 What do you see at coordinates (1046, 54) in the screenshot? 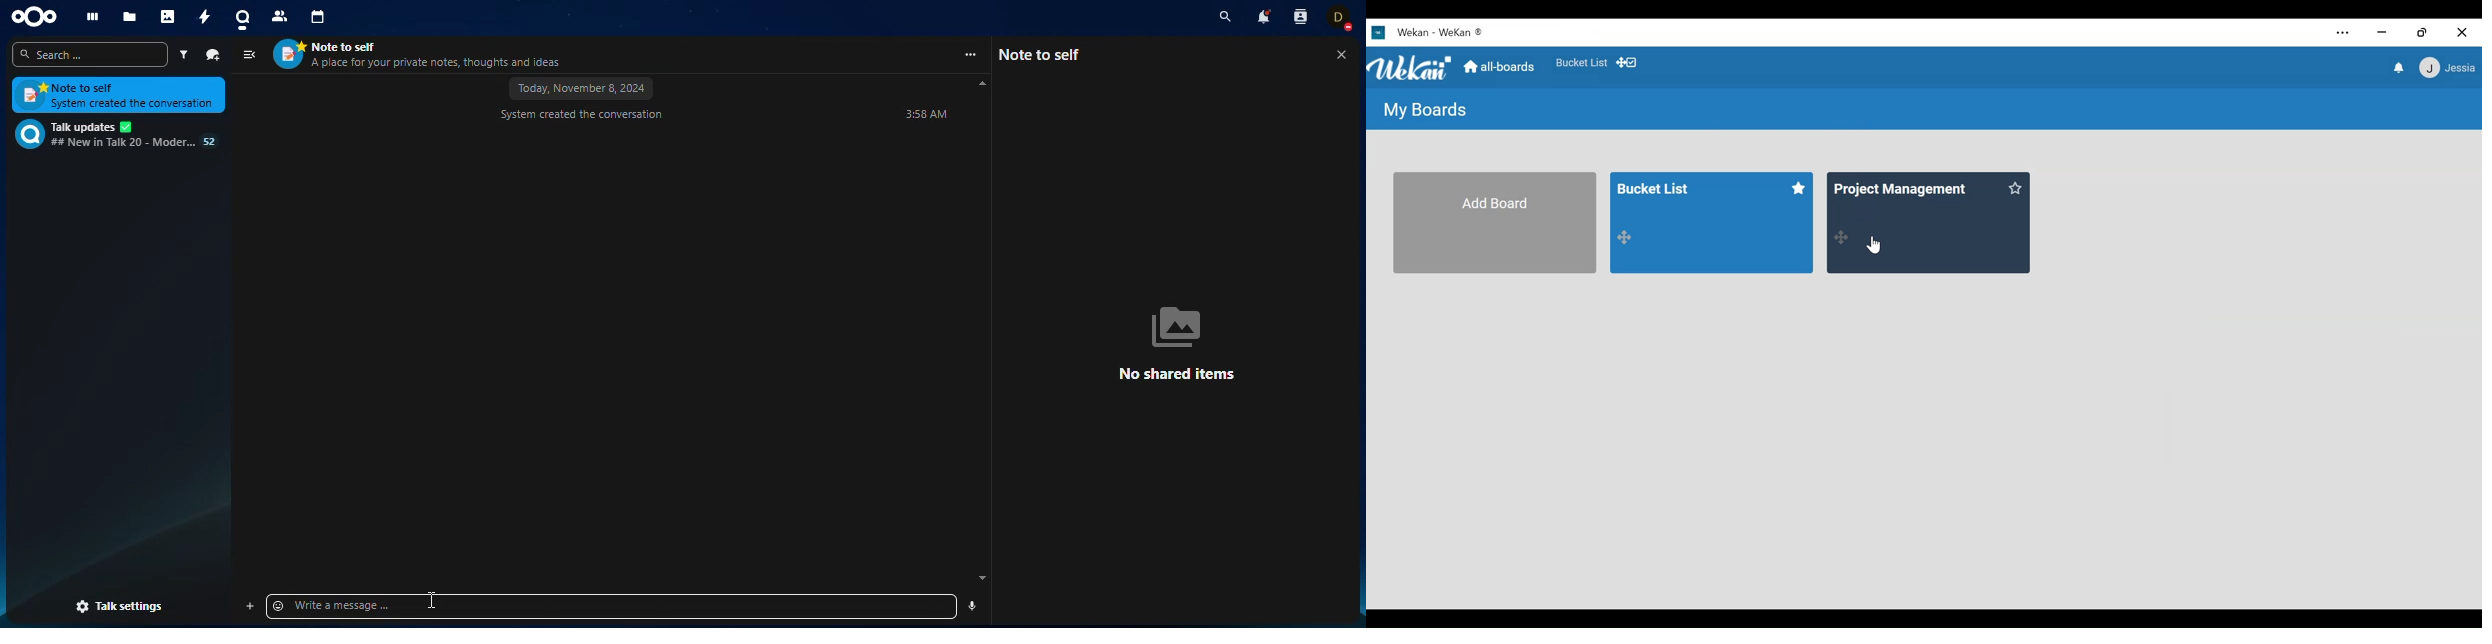
I see `note` at bounding box center [1046, 54].